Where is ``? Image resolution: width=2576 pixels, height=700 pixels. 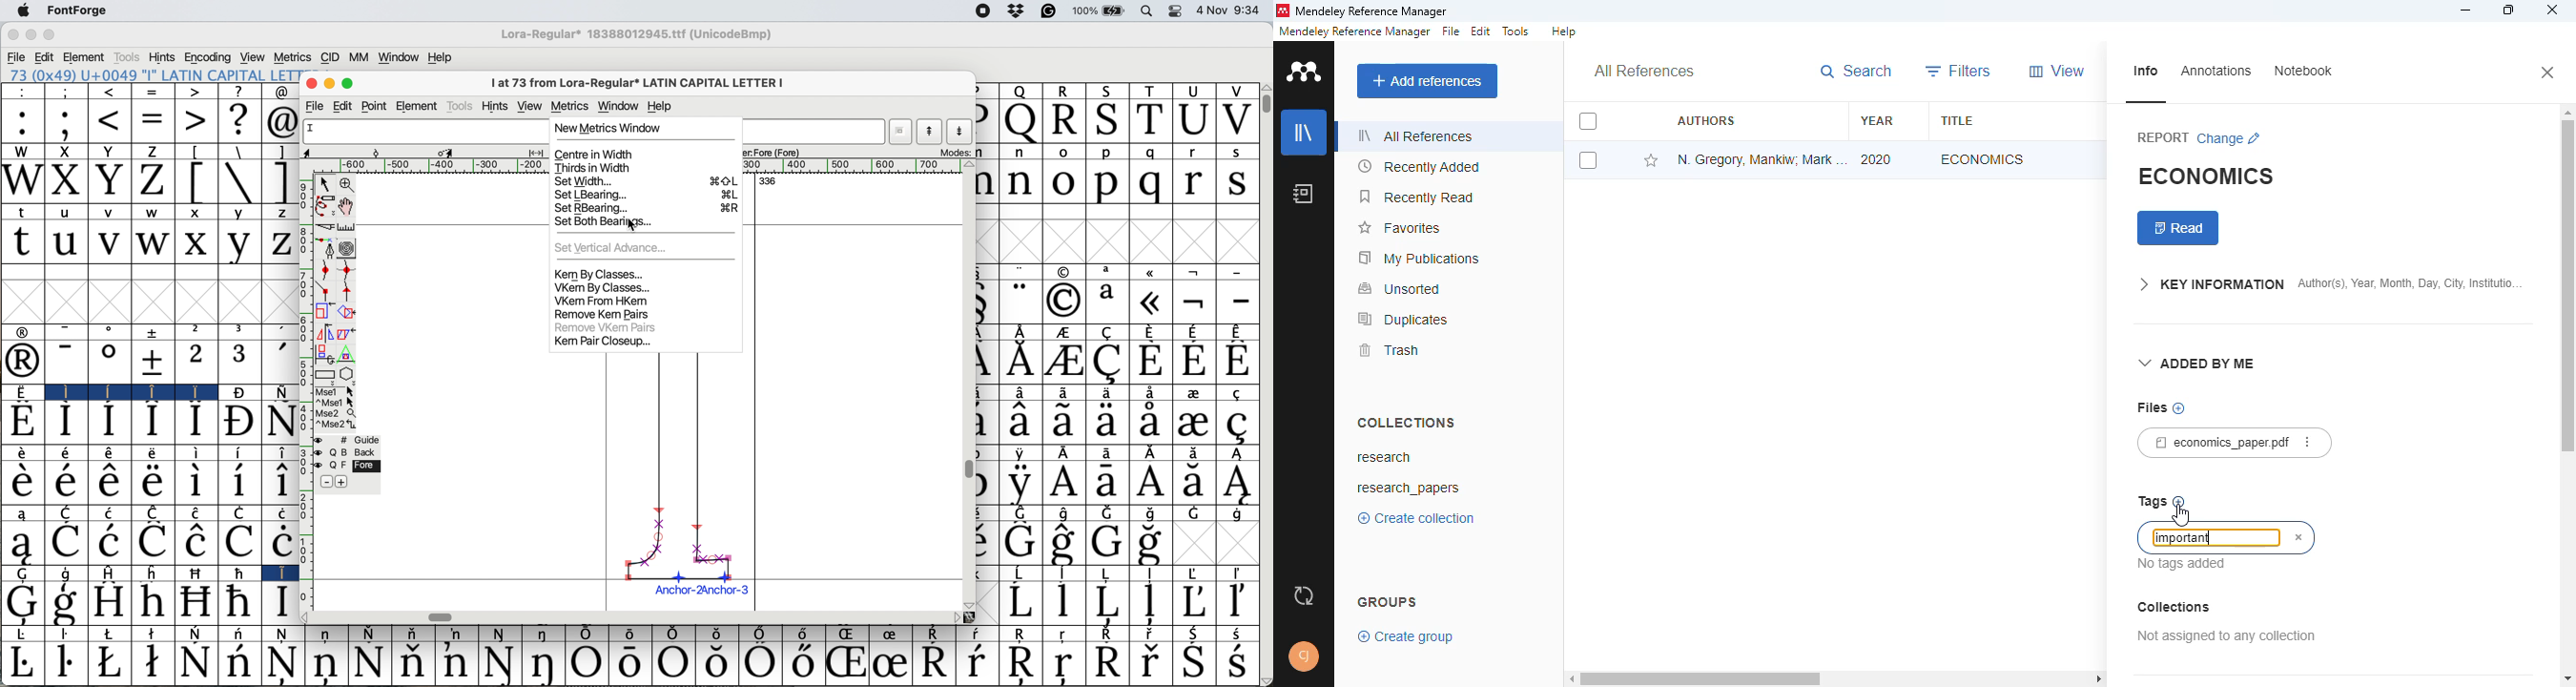  is located at coordinates (381, 152).